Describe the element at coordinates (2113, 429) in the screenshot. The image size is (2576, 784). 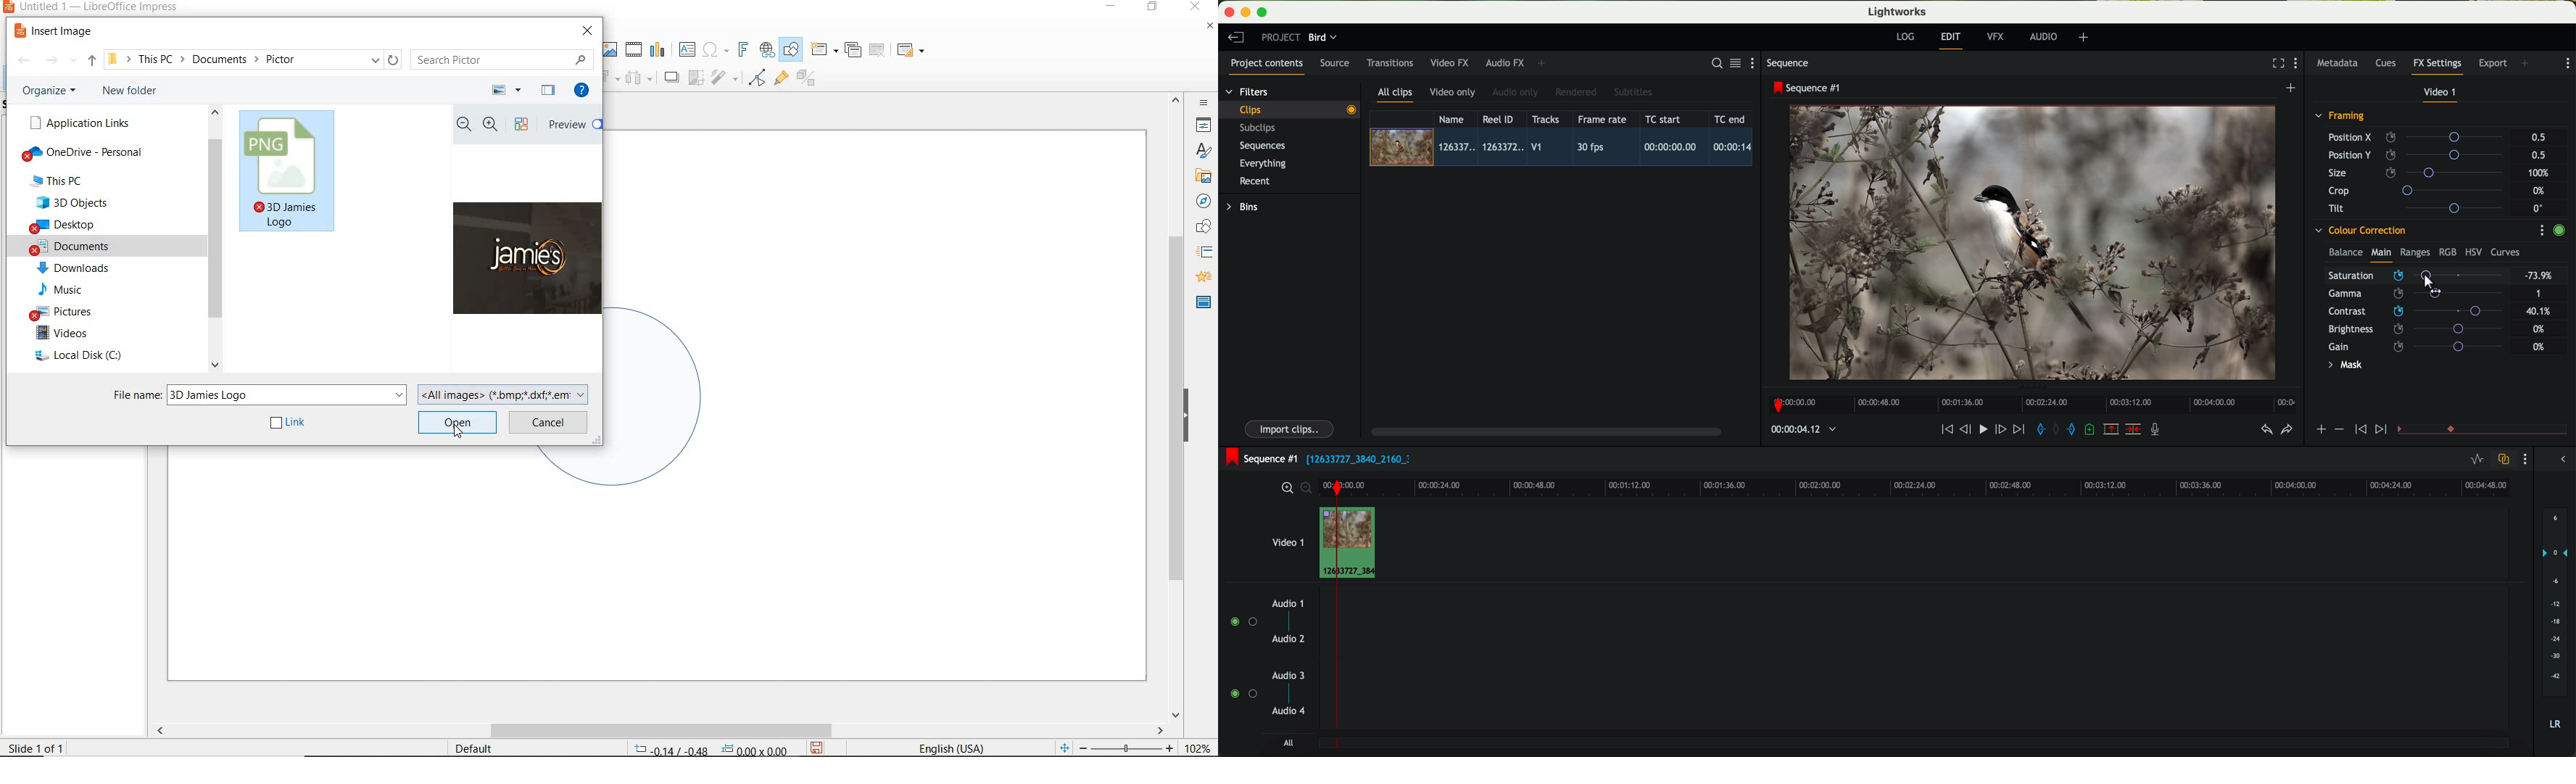
I see `remove the marked section` at that location.